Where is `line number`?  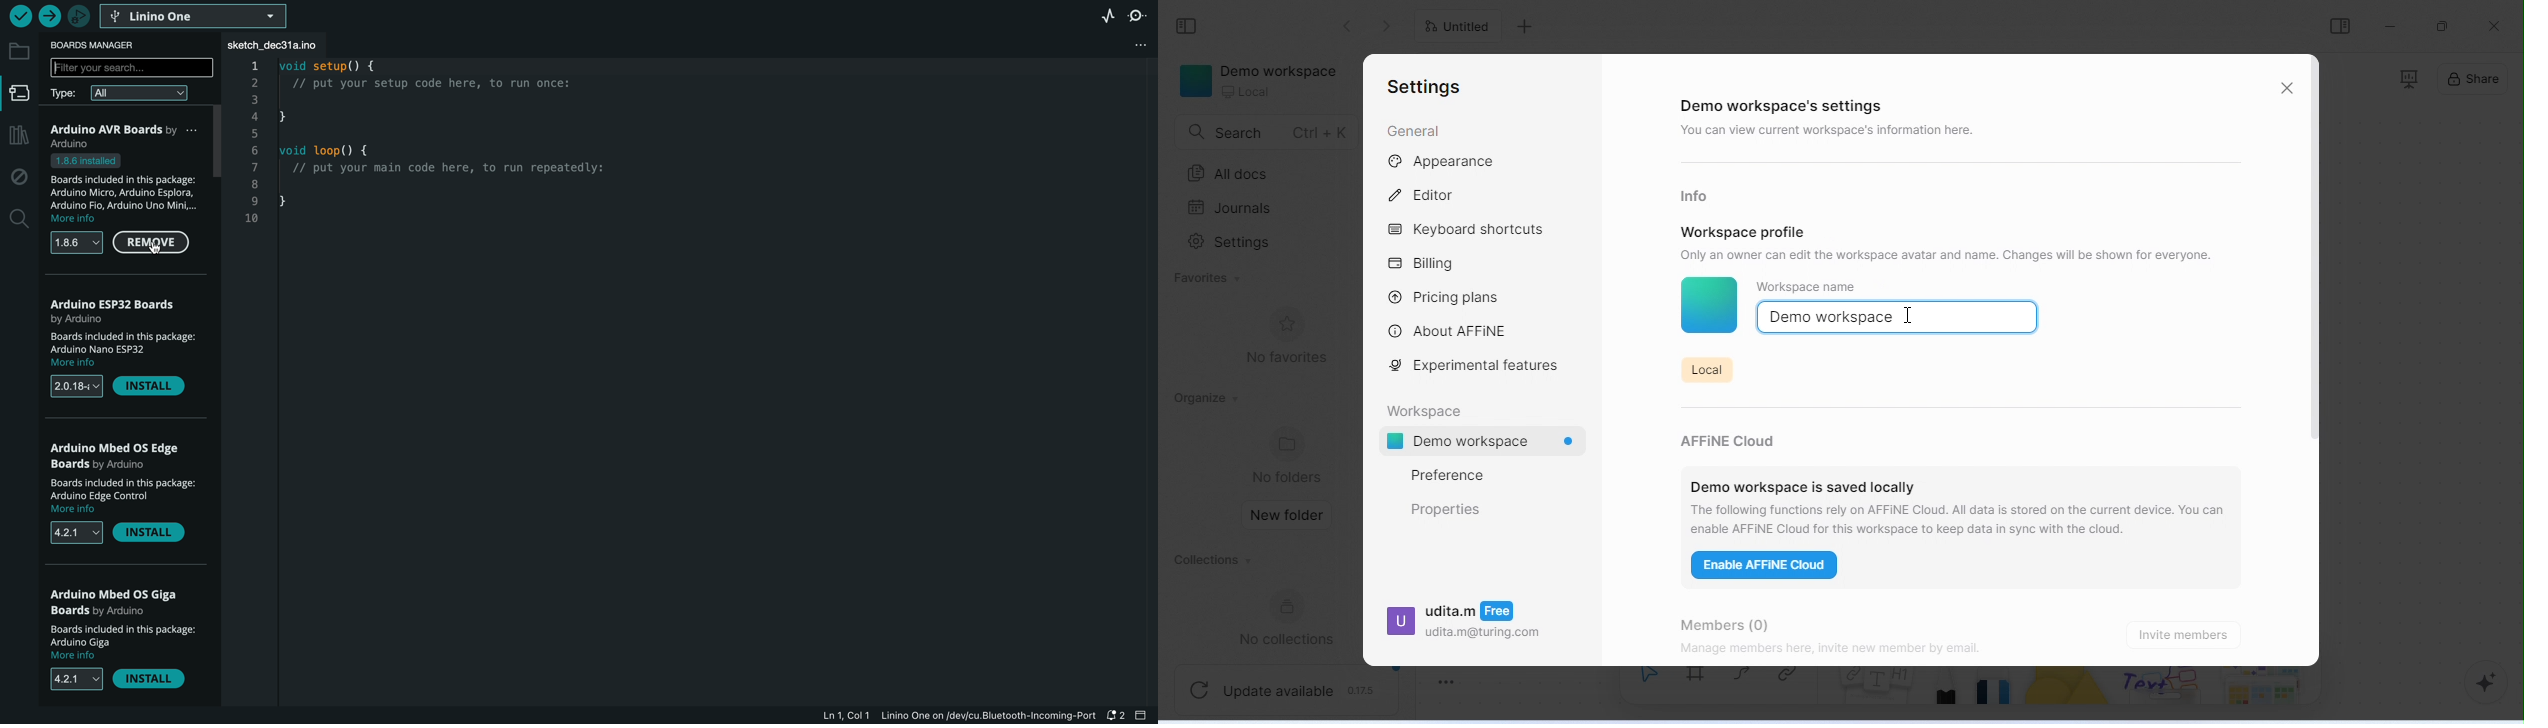 line number is located at coordinates (253, 143).